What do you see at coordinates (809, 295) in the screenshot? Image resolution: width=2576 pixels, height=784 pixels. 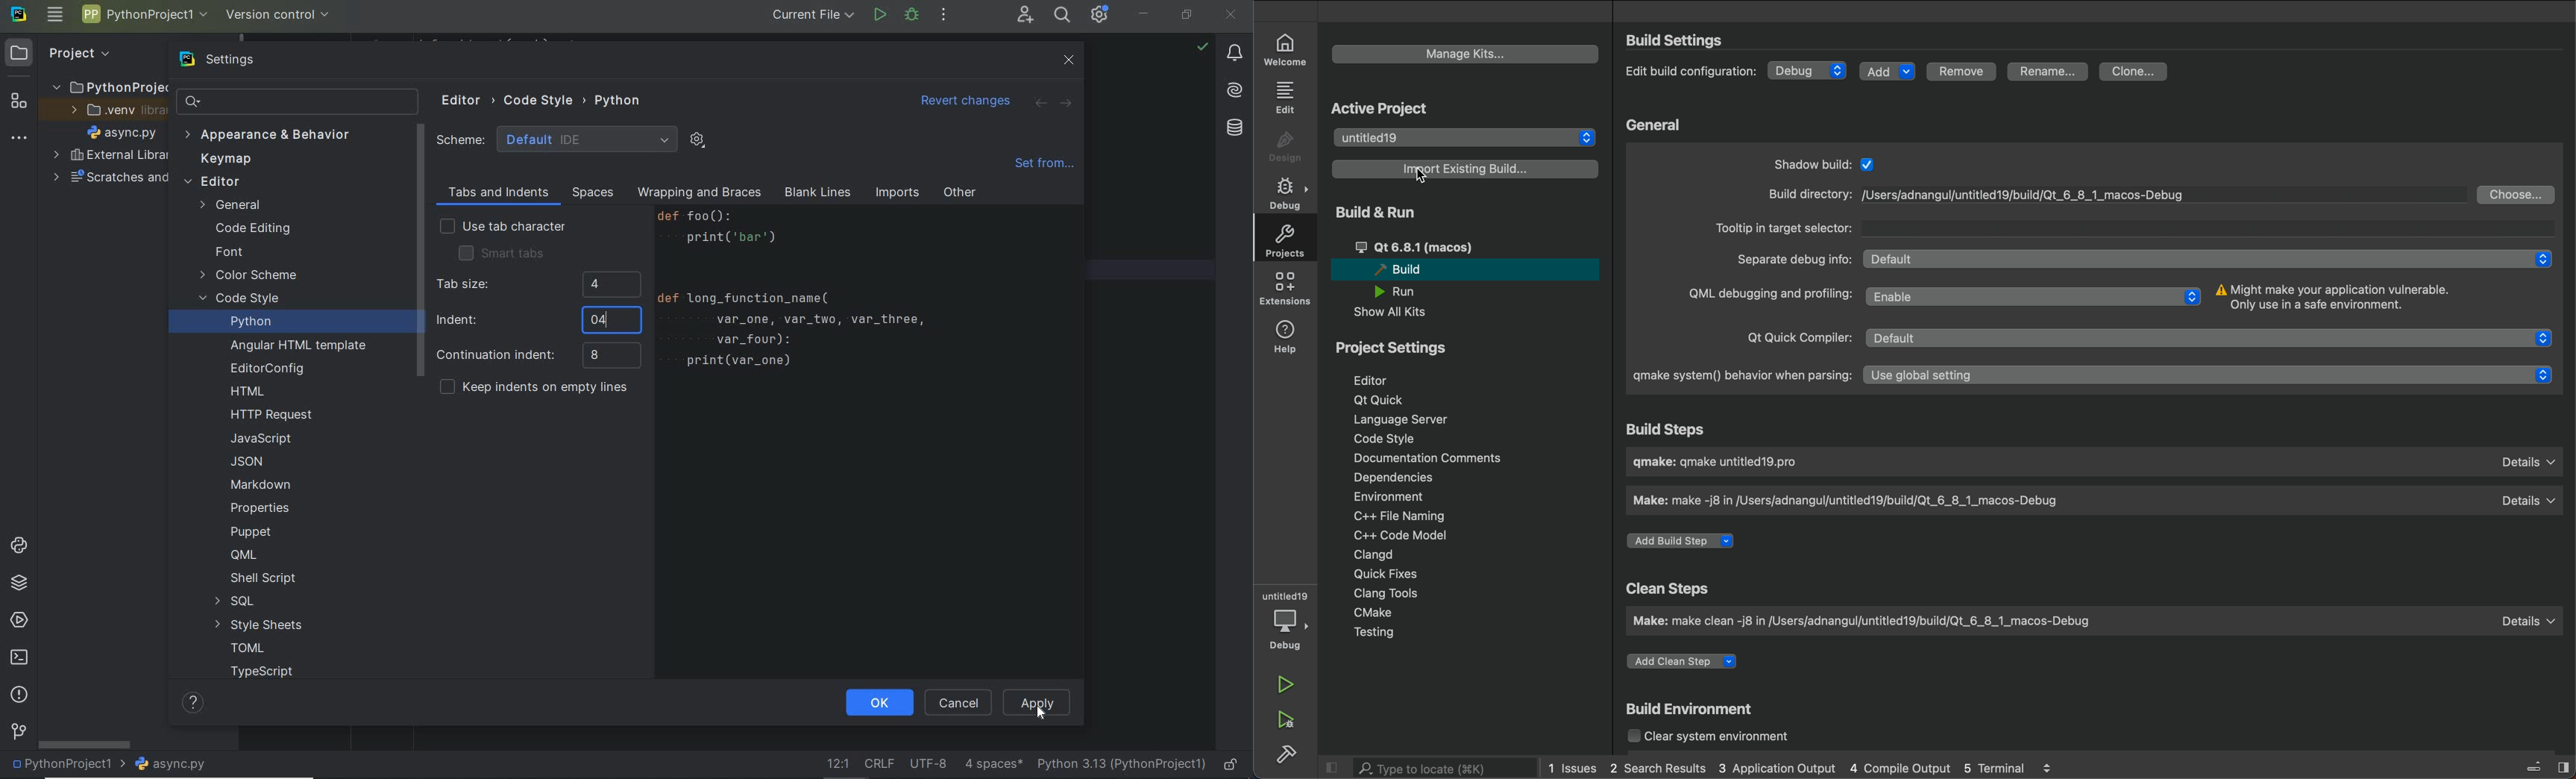 I see `Code to Print var_one` at bounding box center [809, 295].